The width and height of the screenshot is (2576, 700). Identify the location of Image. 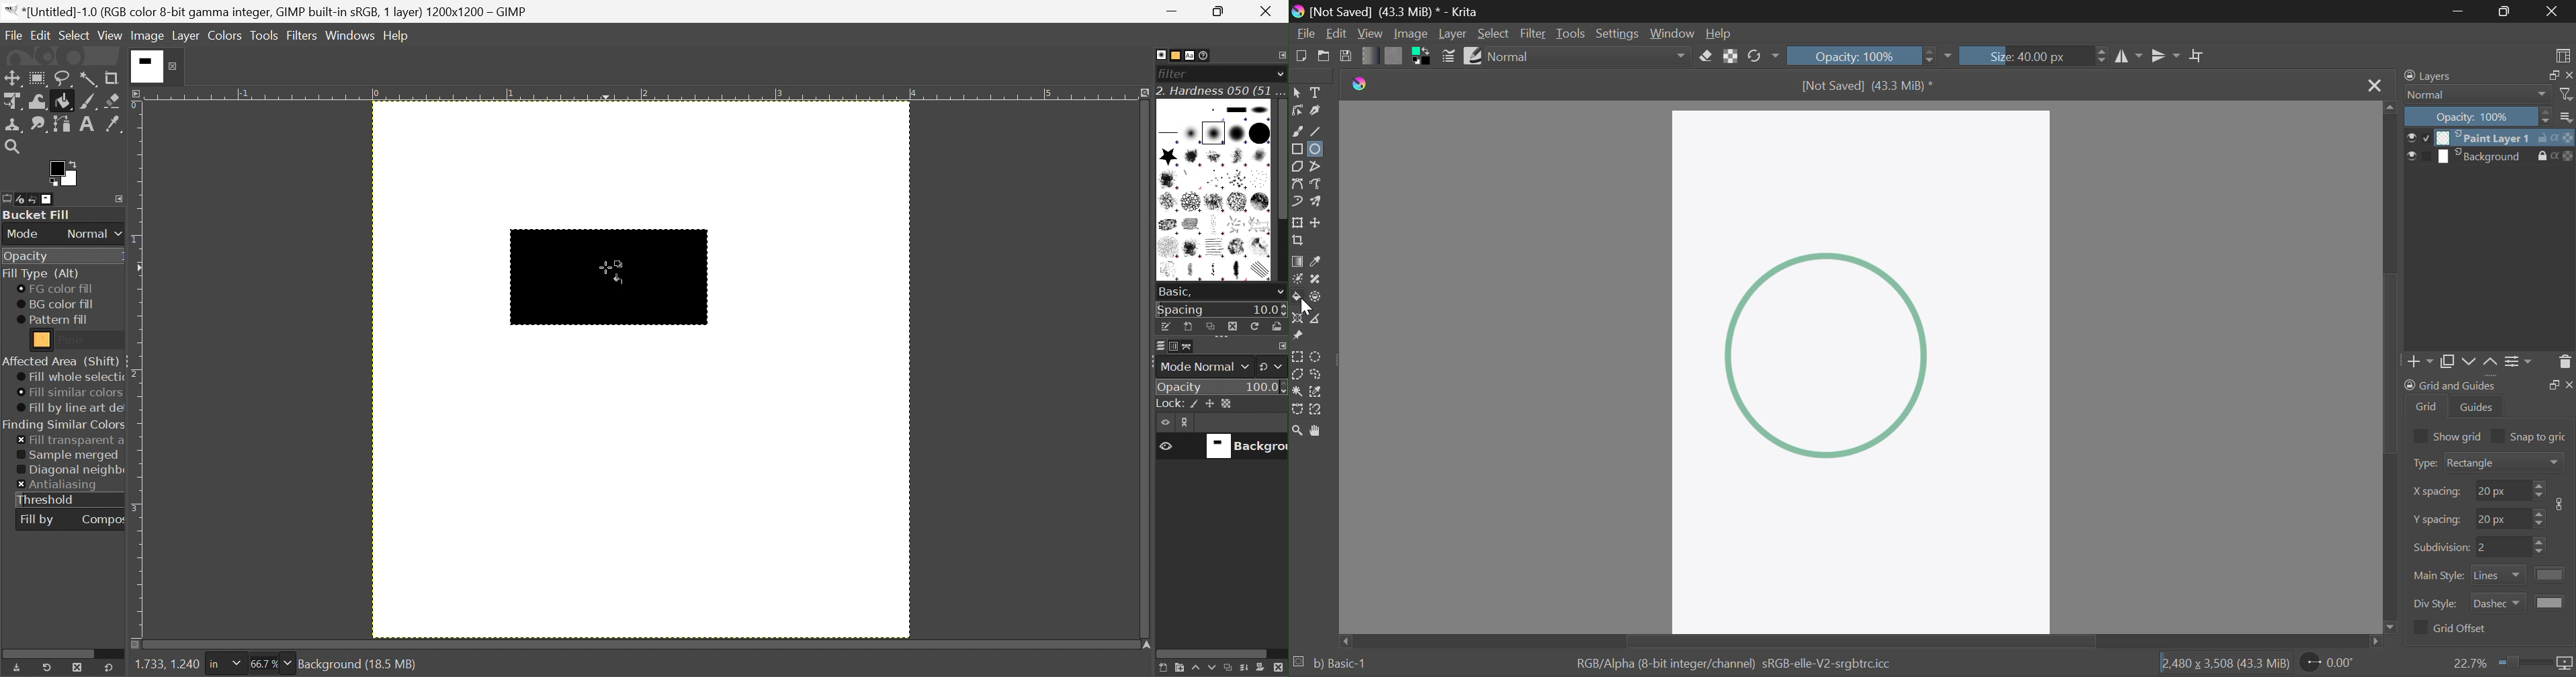
(1409, 34).